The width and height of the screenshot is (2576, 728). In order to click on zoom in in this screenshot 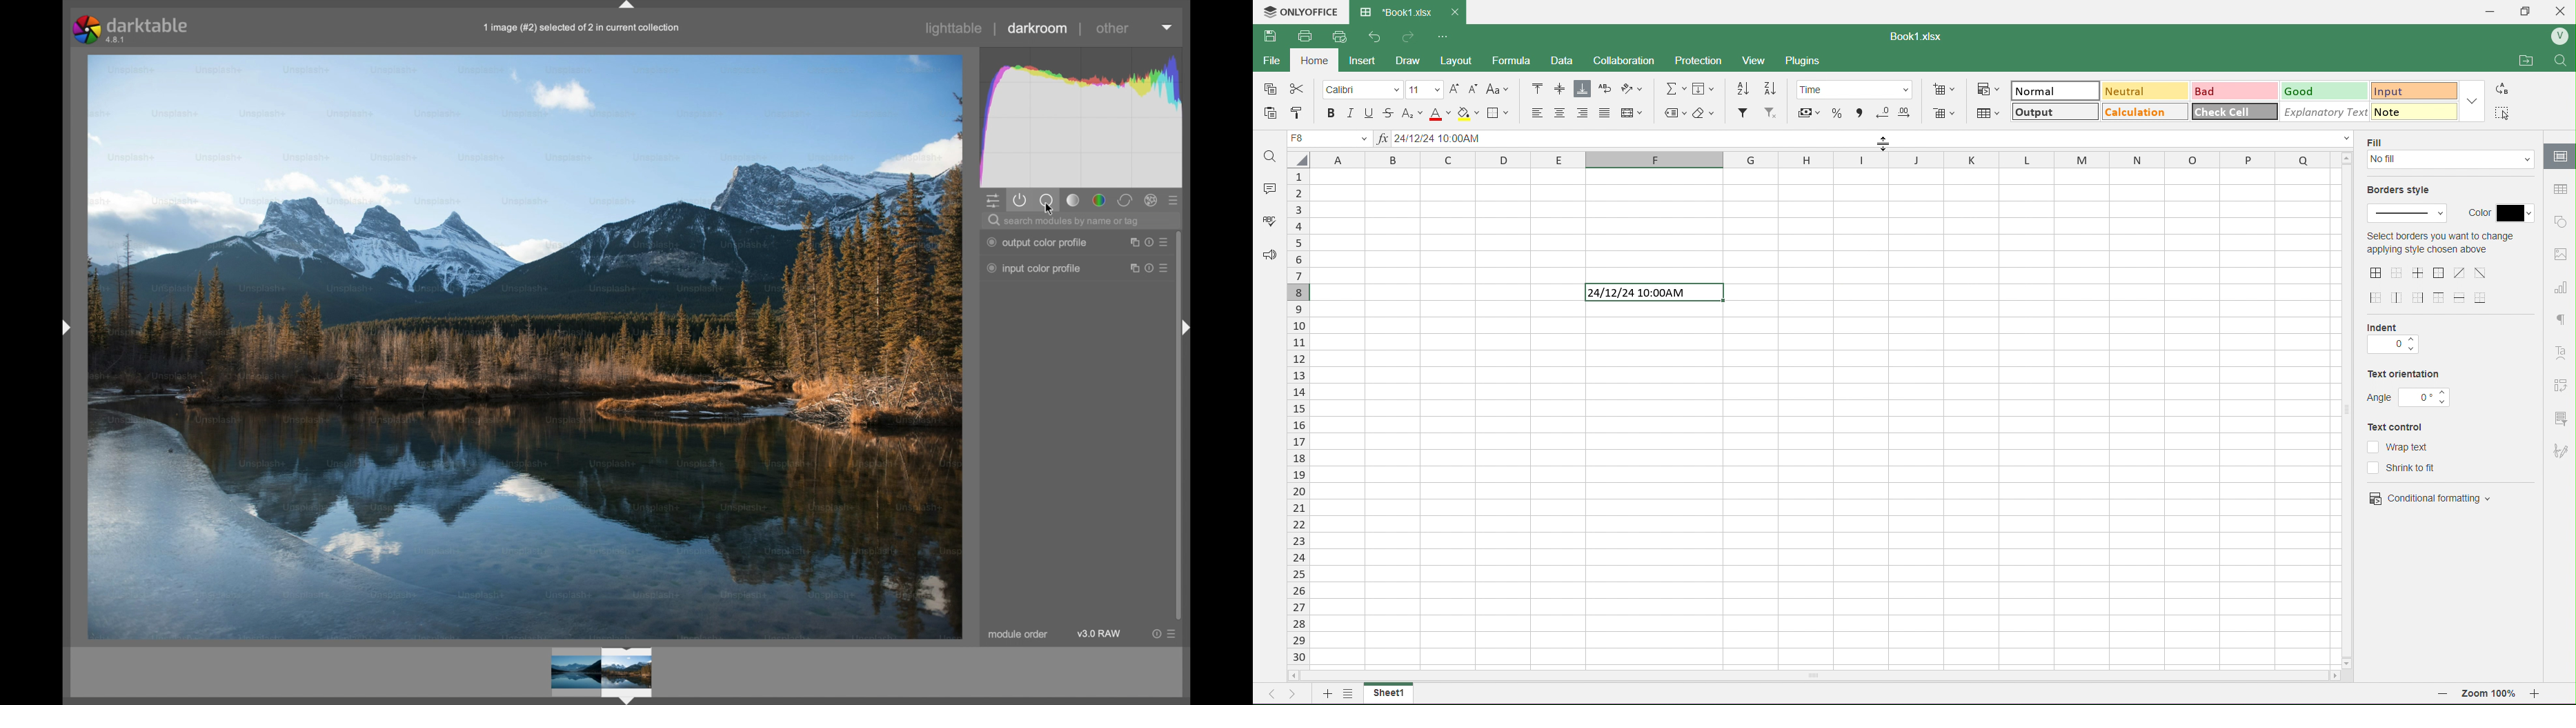, I will do `click(2542, 697)`.